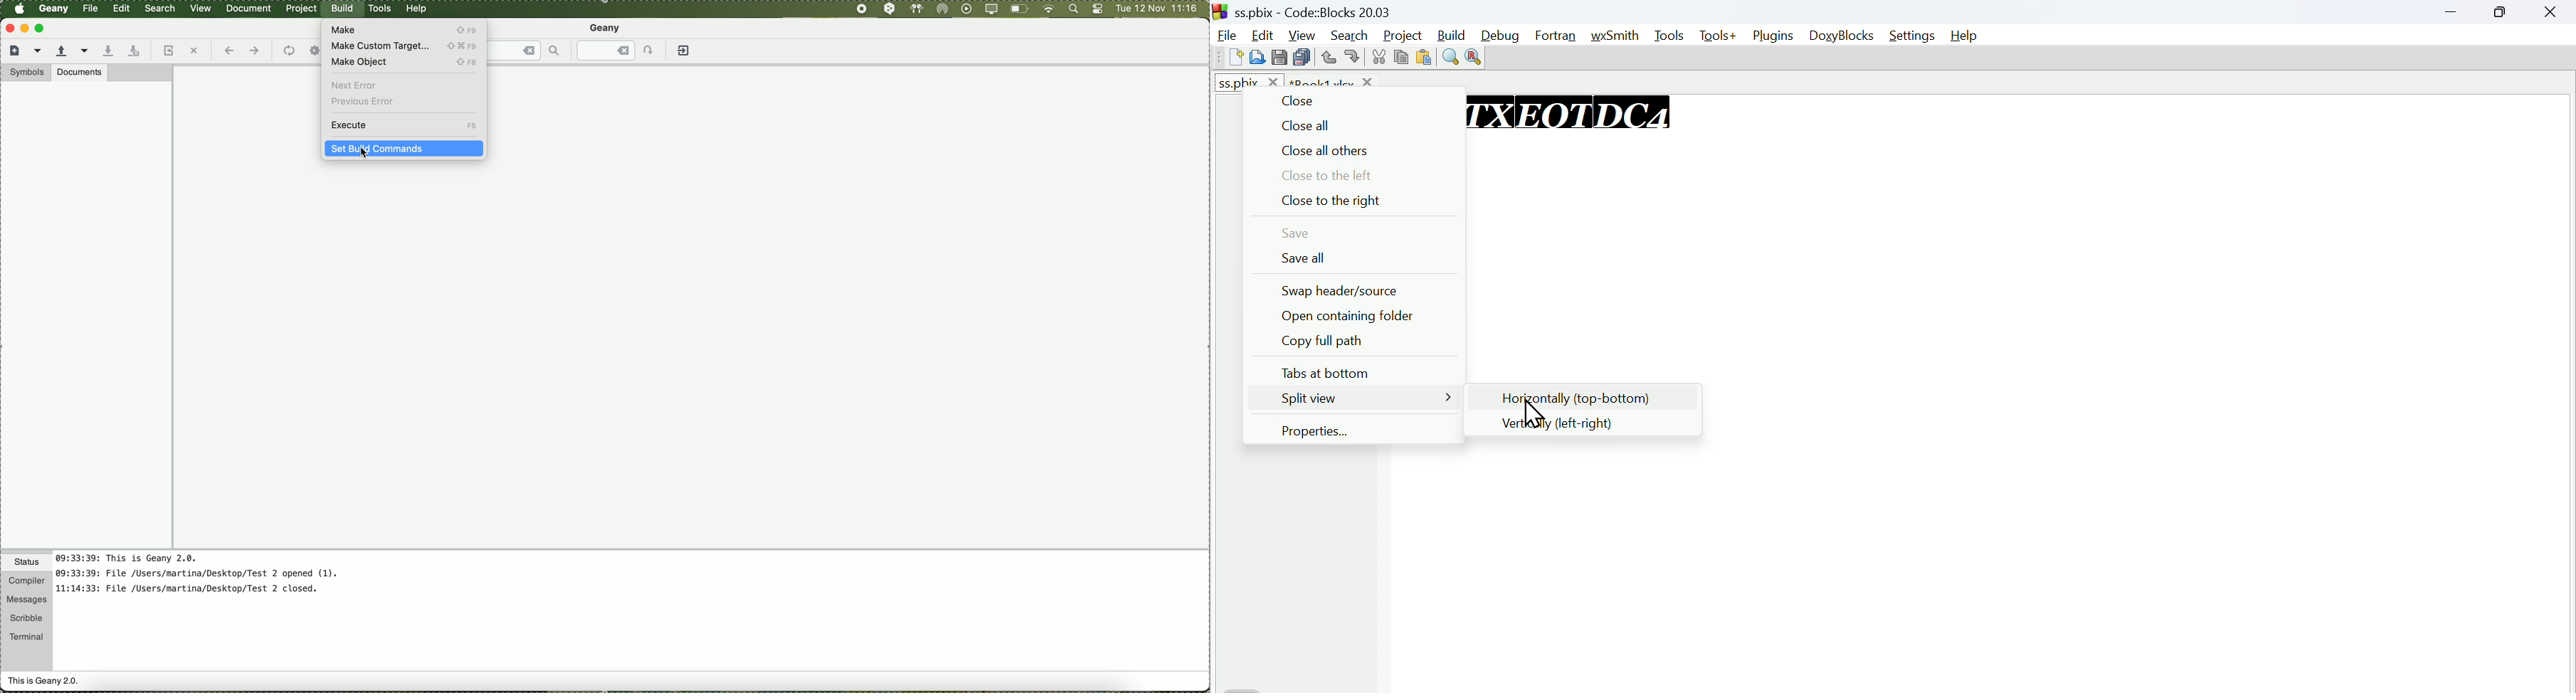 The height and width of the screenshot is (700, 2576). Describe the element at coordinates (404, 151) in the screenshot. I see `set build commands` at that location.